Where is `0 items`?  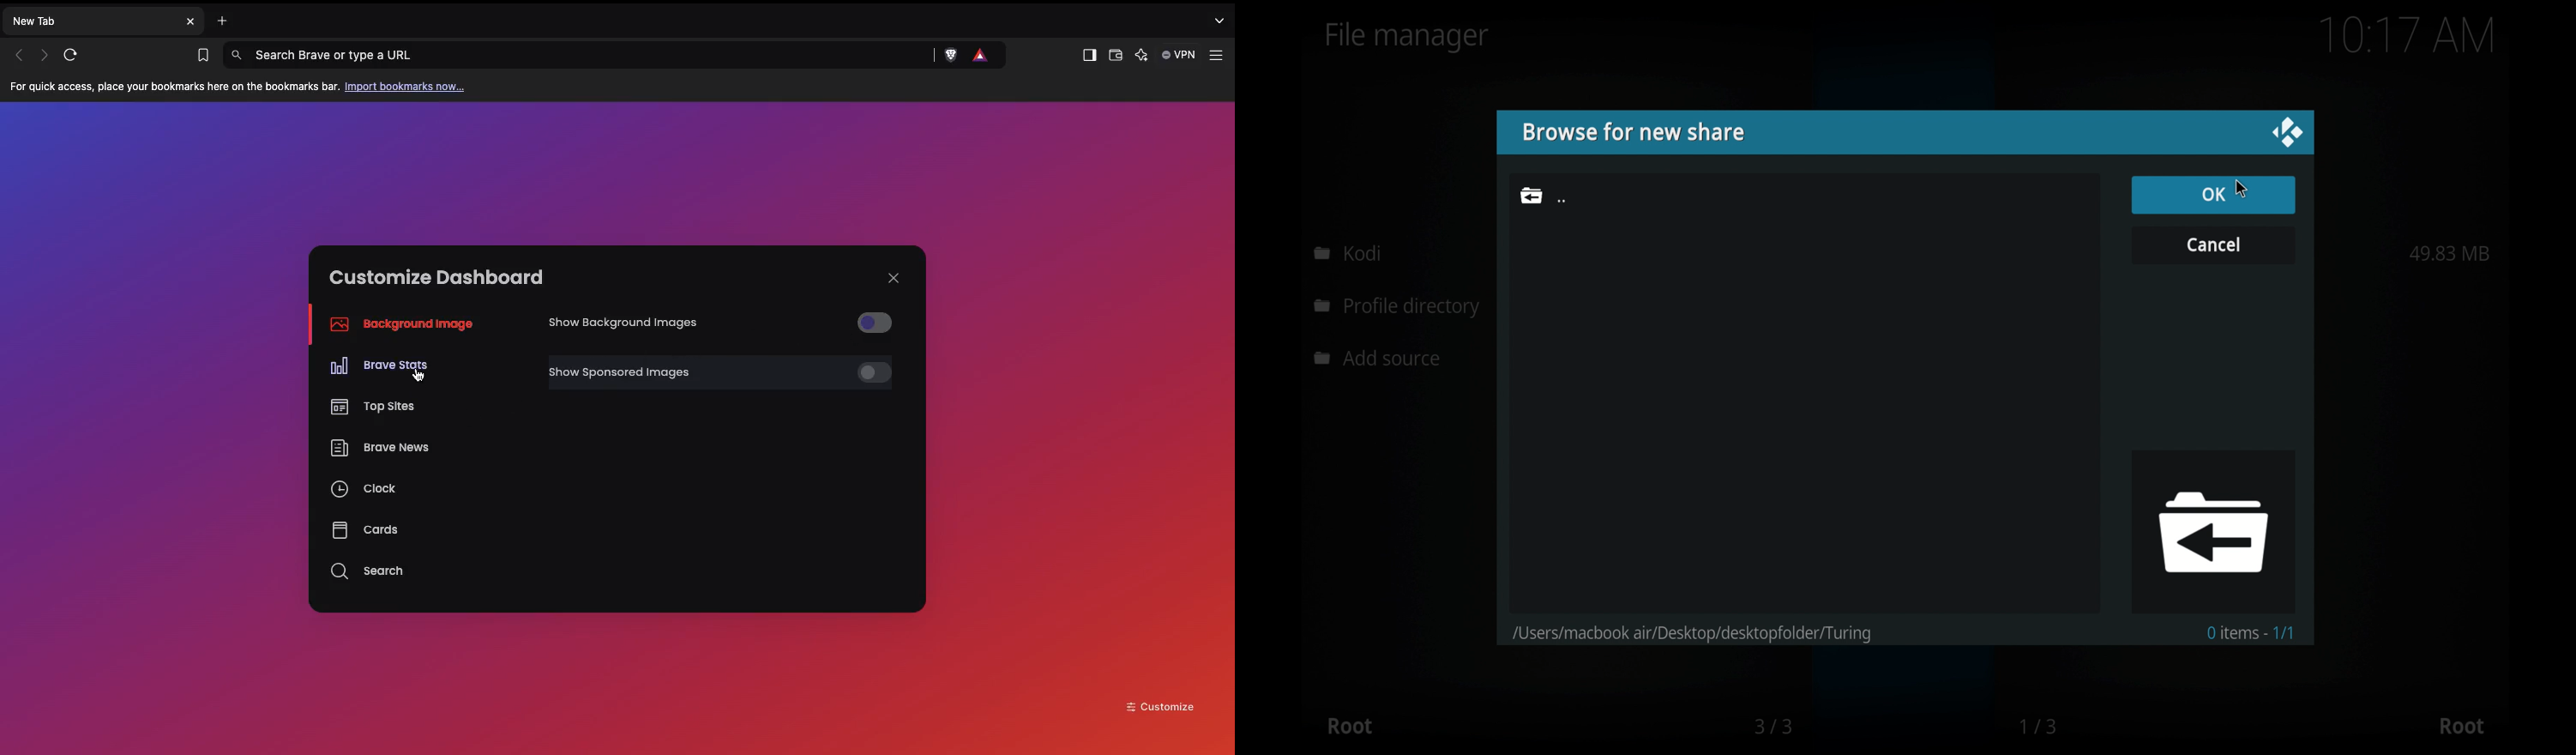
0 items is located at coordinates (2253, 632).